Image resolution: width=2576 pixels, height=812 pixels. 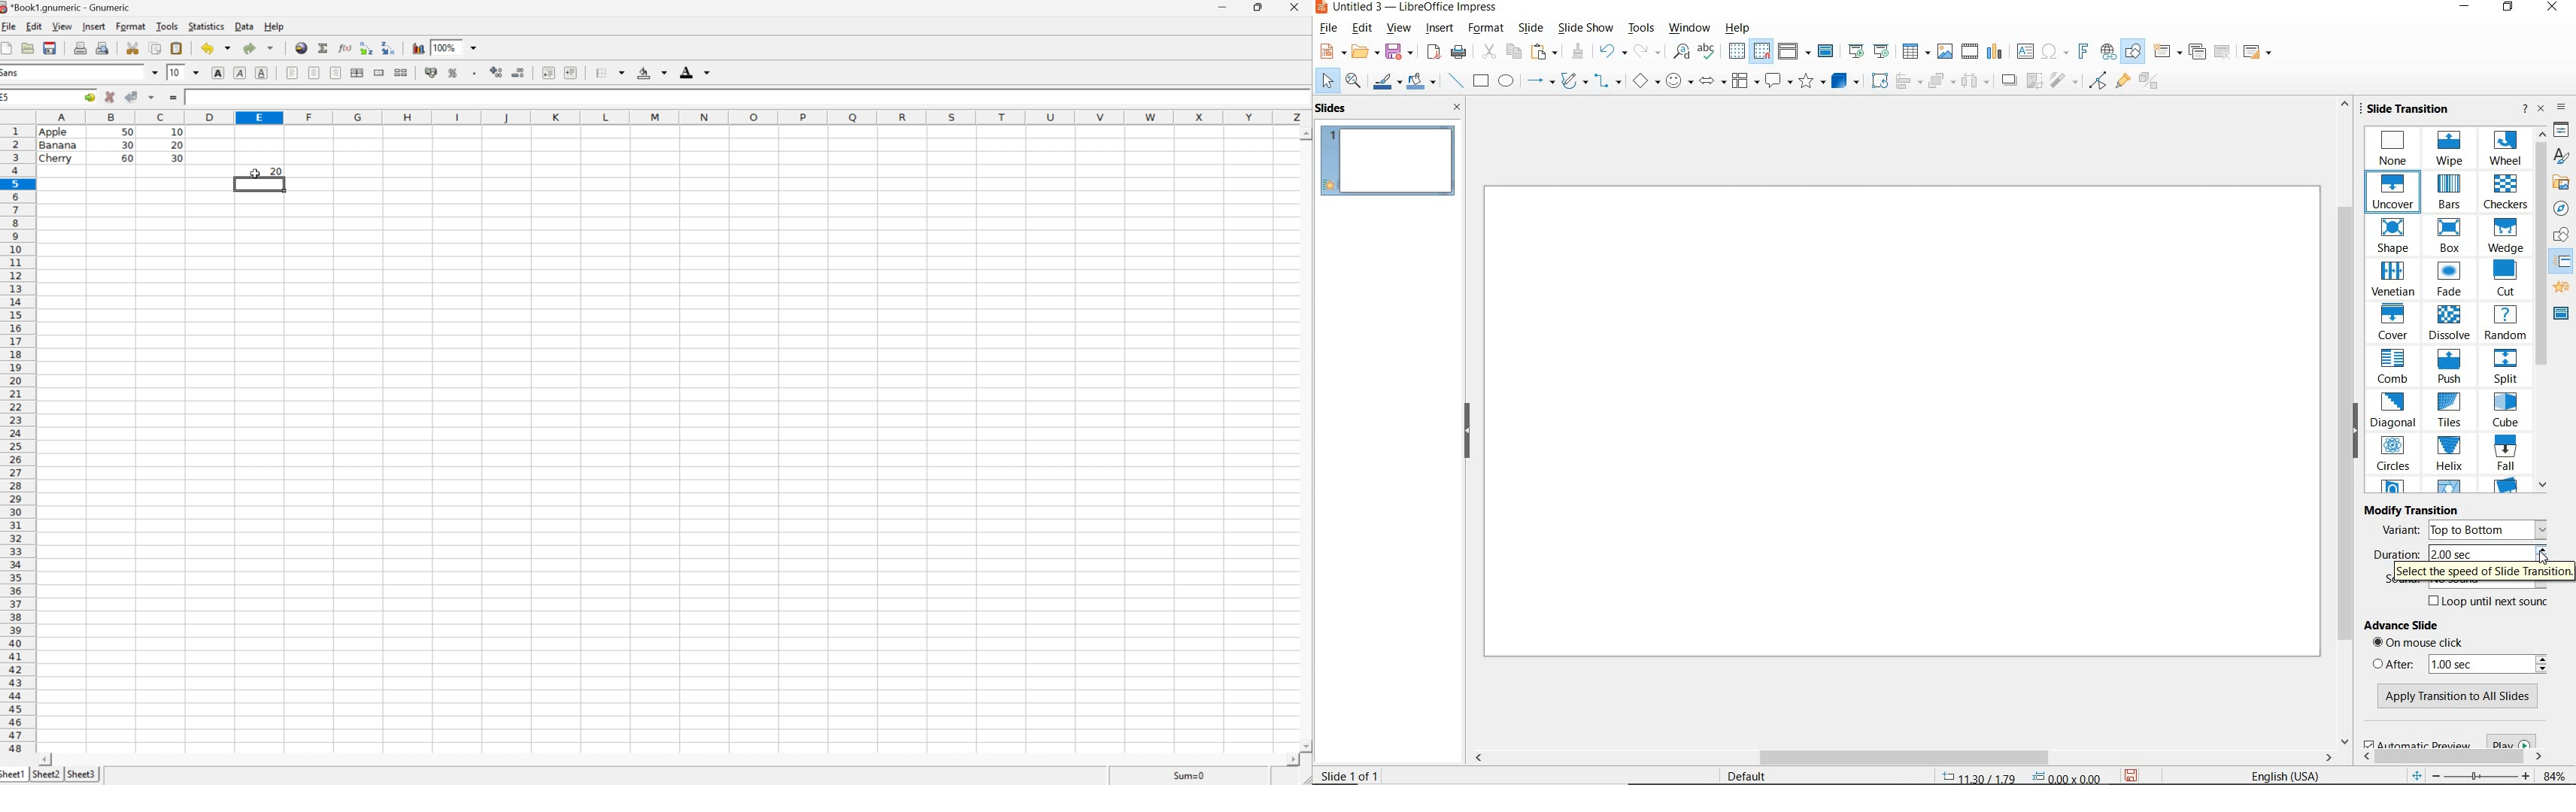 I want to click on POSITION AND SIZE, so click(x=2016, y=774).